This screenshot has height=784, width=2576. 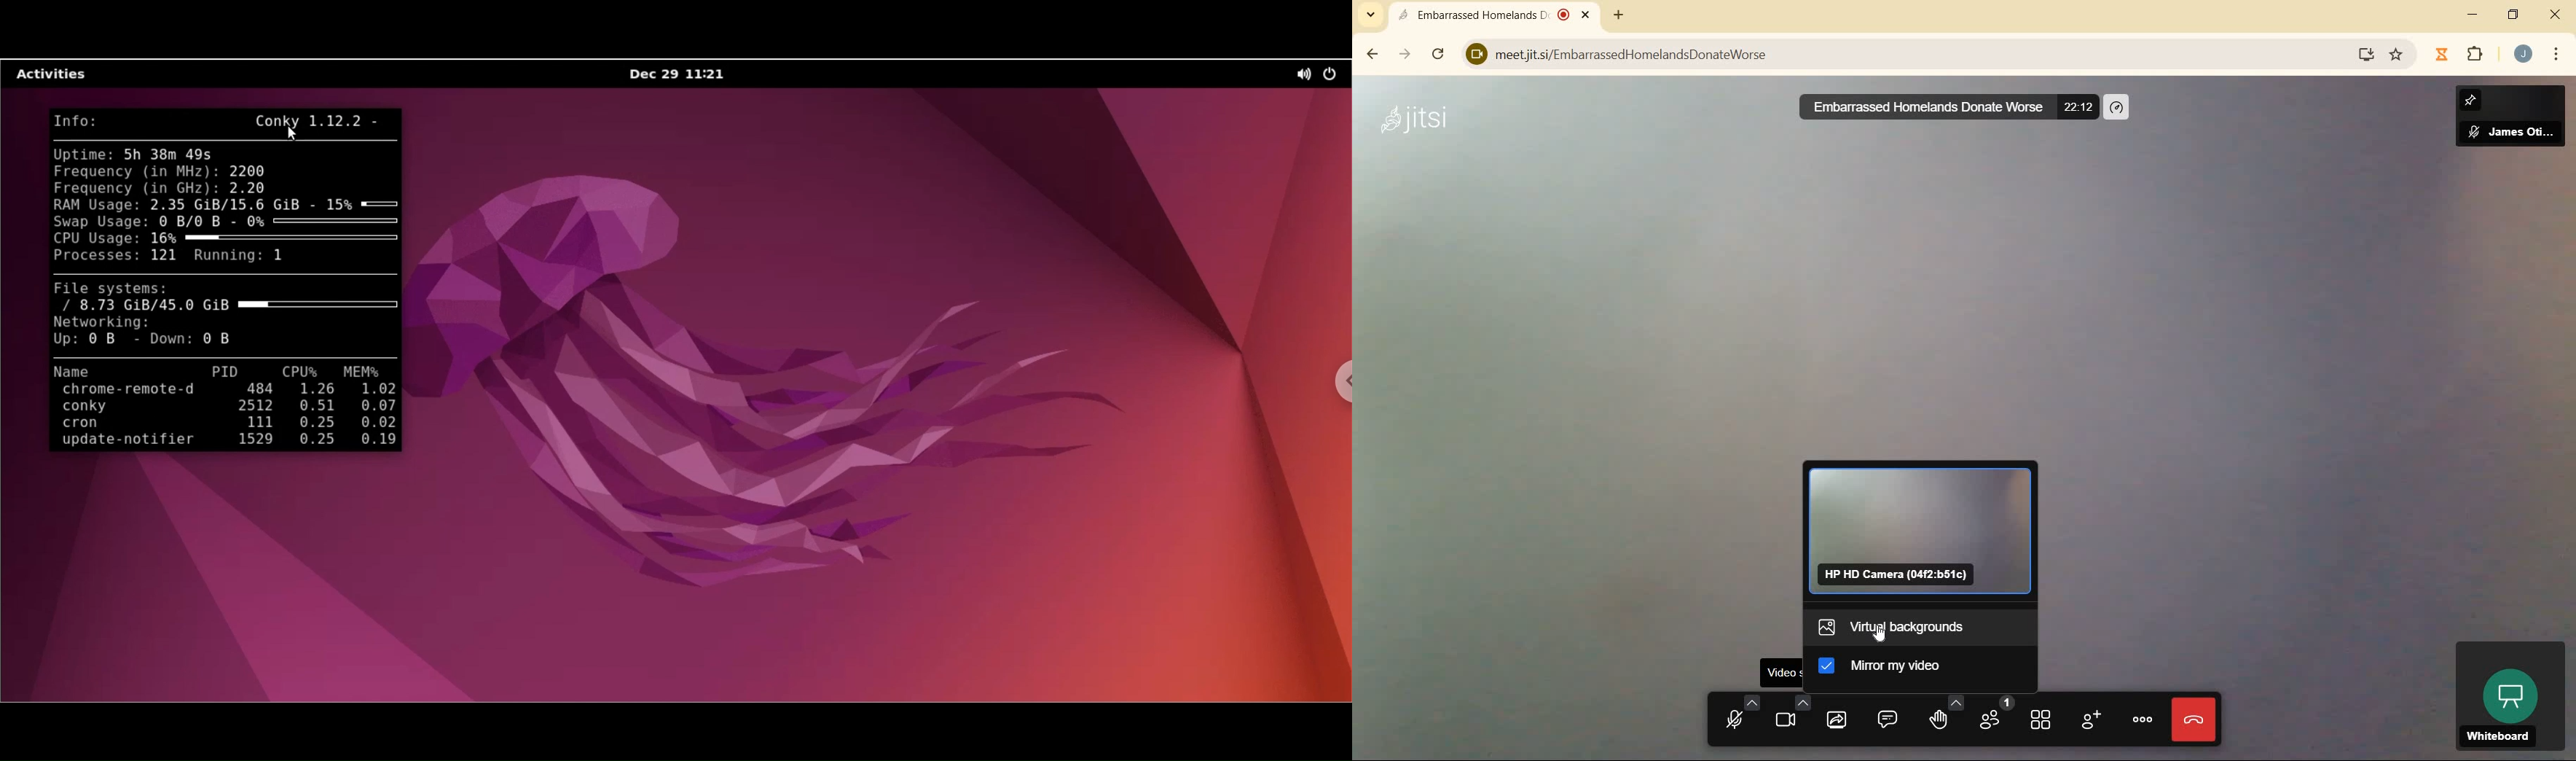 What do you see at coordinates (2090, 719) in the screenshot?
I see `invite people` at bounding box center [2090, 719].